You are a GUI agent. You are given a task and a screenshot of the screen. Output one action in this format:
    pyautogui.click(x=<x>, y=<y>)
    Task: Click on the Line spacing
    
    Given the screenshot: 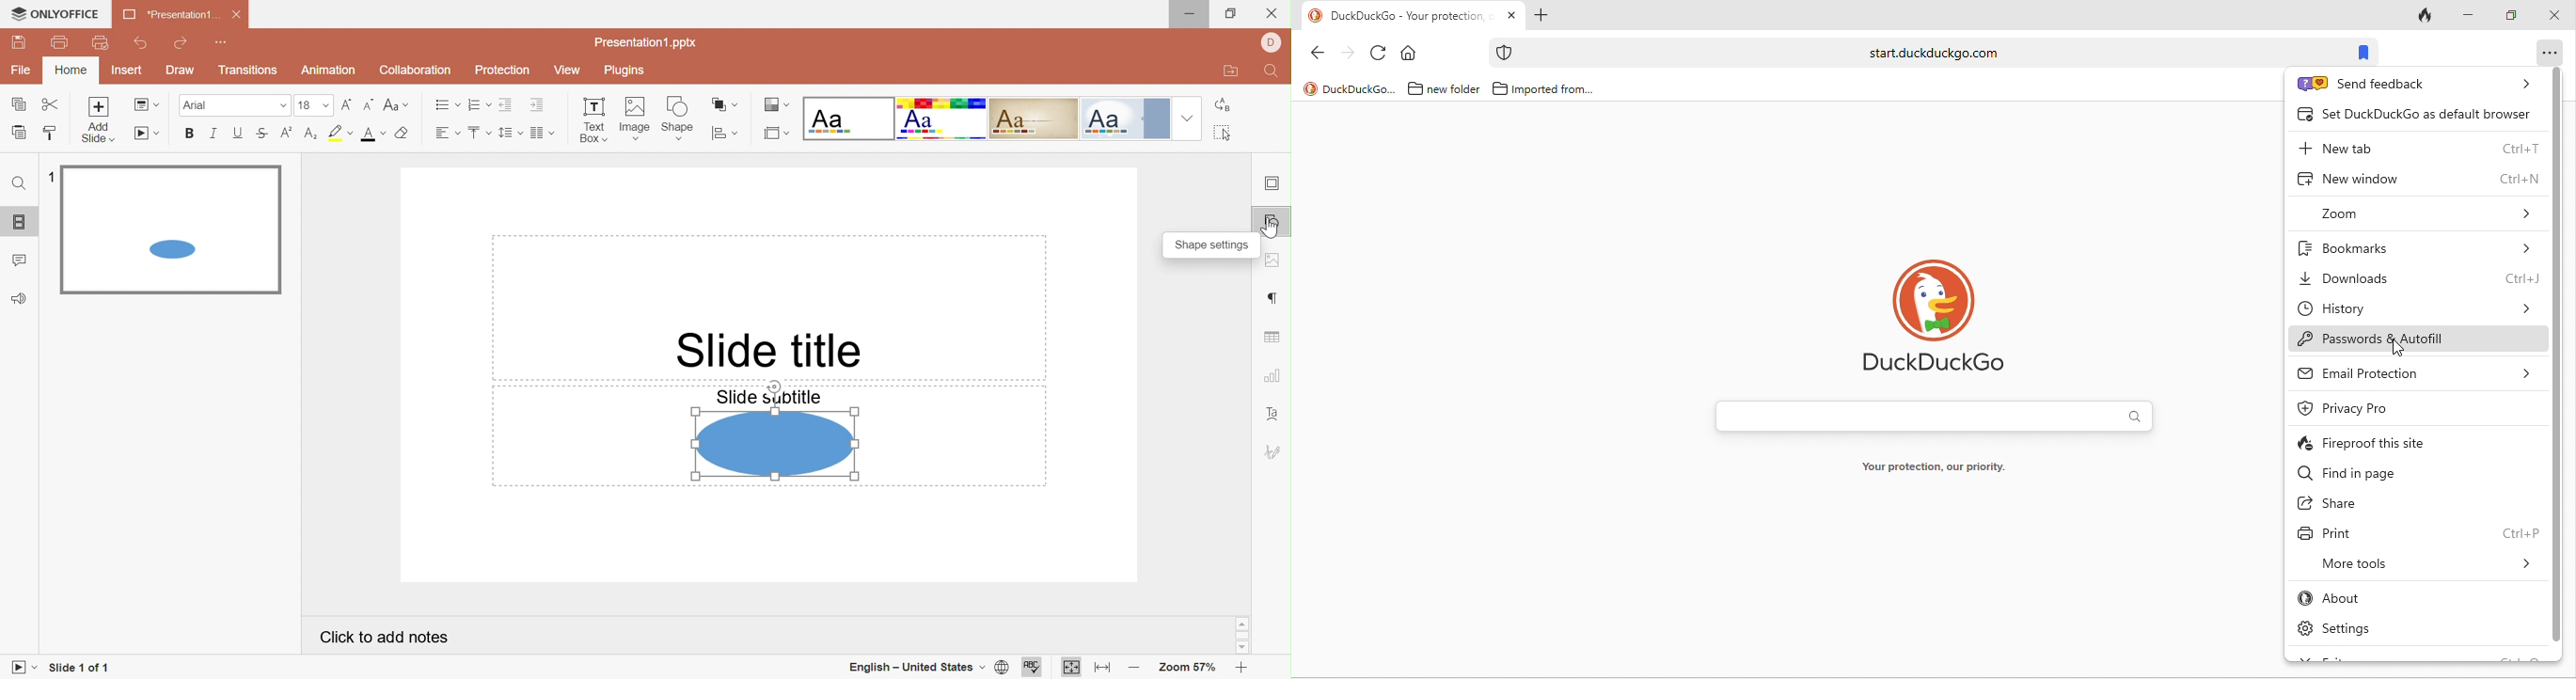 What is the action you would take?
    pyautogui.click(x=510, y=133)
    